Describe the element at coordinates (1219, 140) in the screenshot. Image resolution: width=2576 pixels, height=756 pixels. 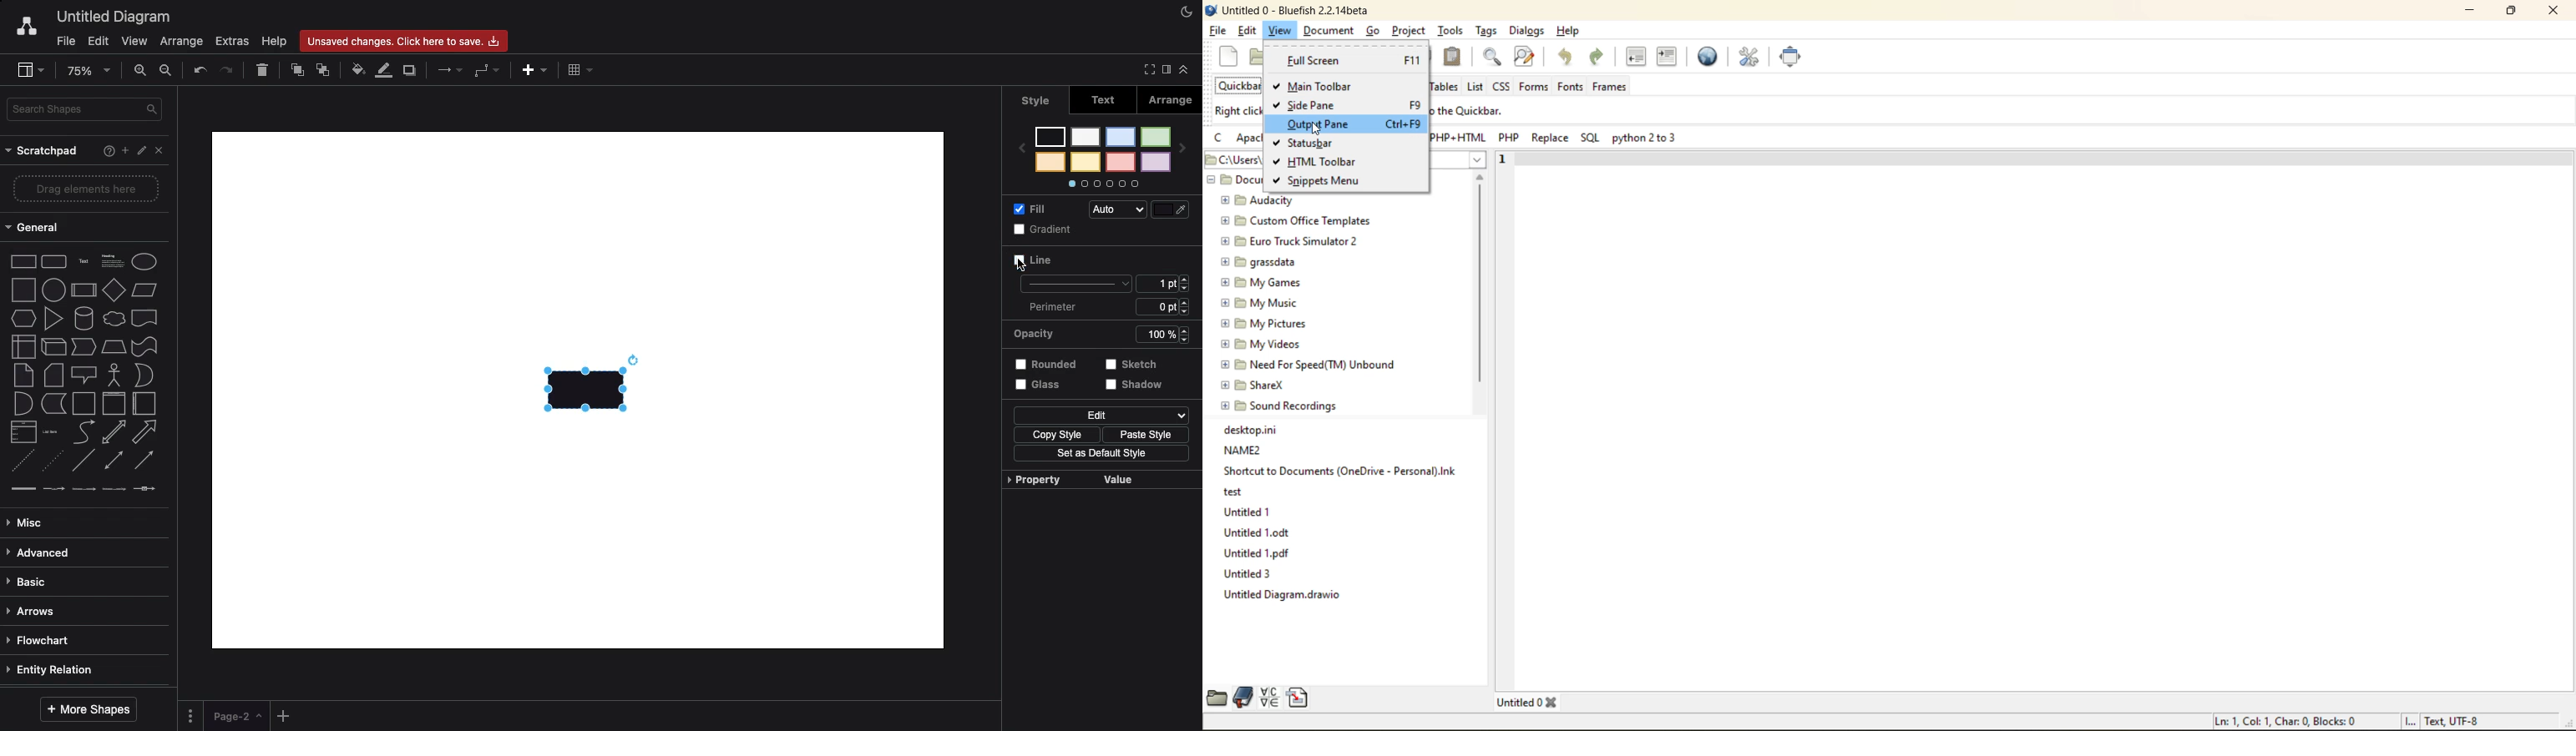
I see `c` at that location.